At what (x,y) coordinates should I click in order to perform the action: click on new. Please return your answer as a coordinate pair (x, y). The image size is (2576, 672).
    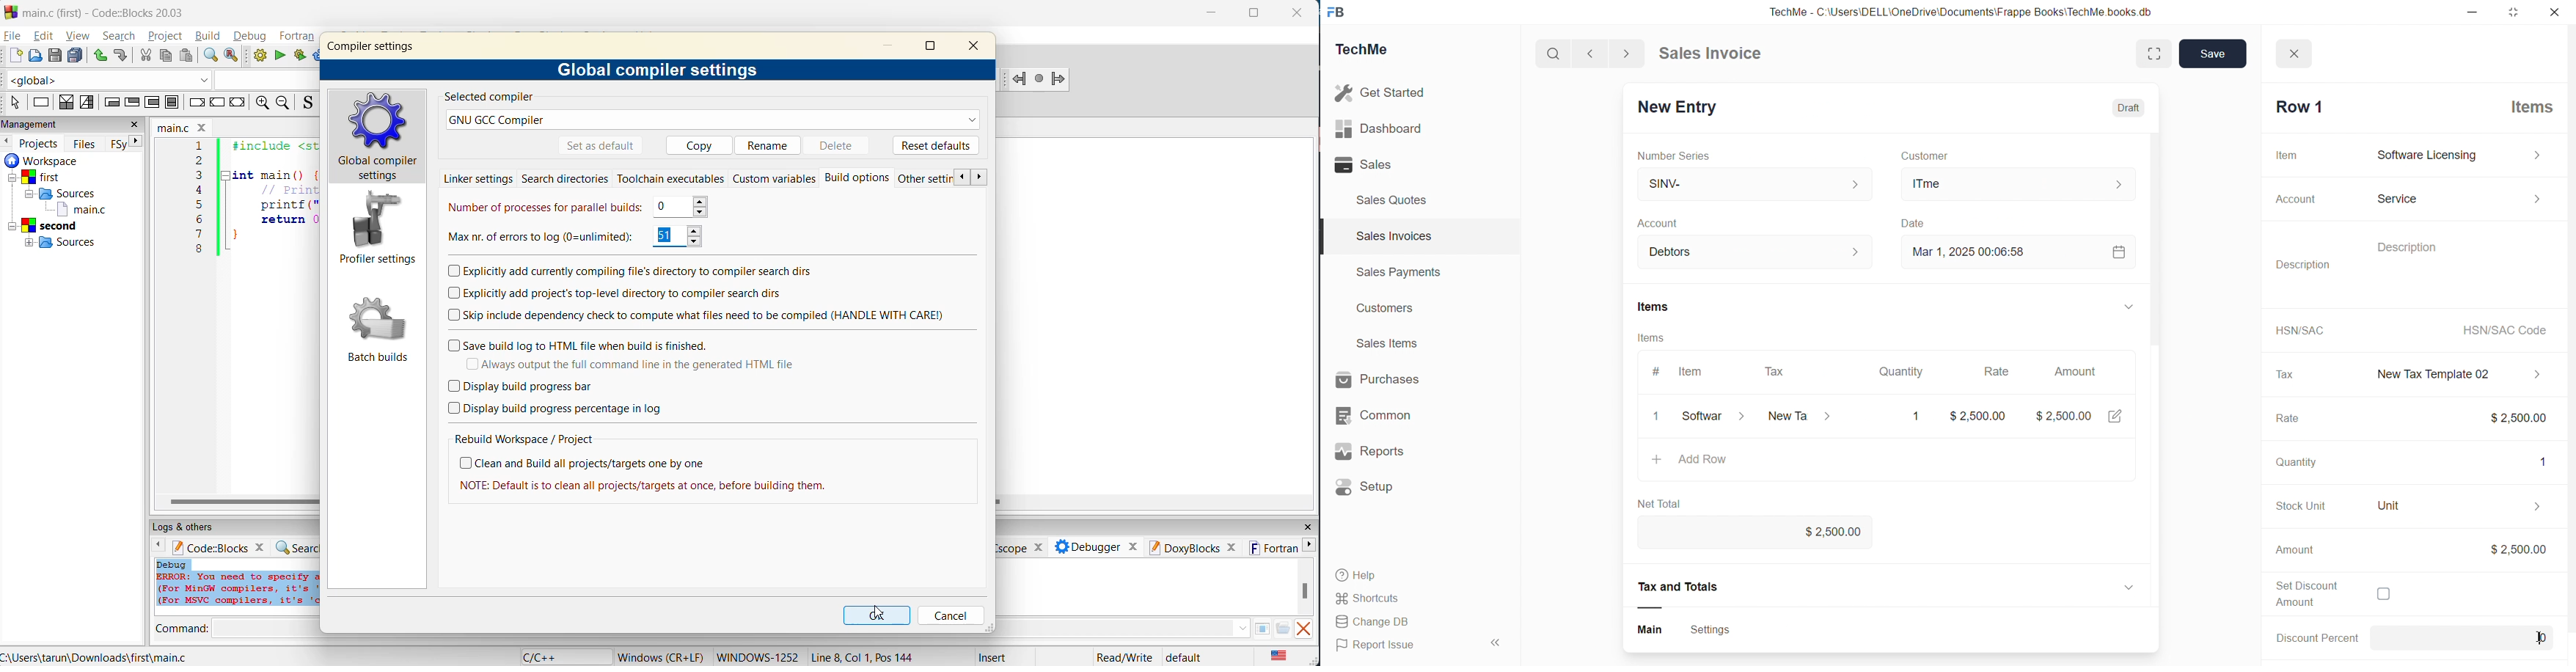
    Looking at the image, I should click on (12, 56).